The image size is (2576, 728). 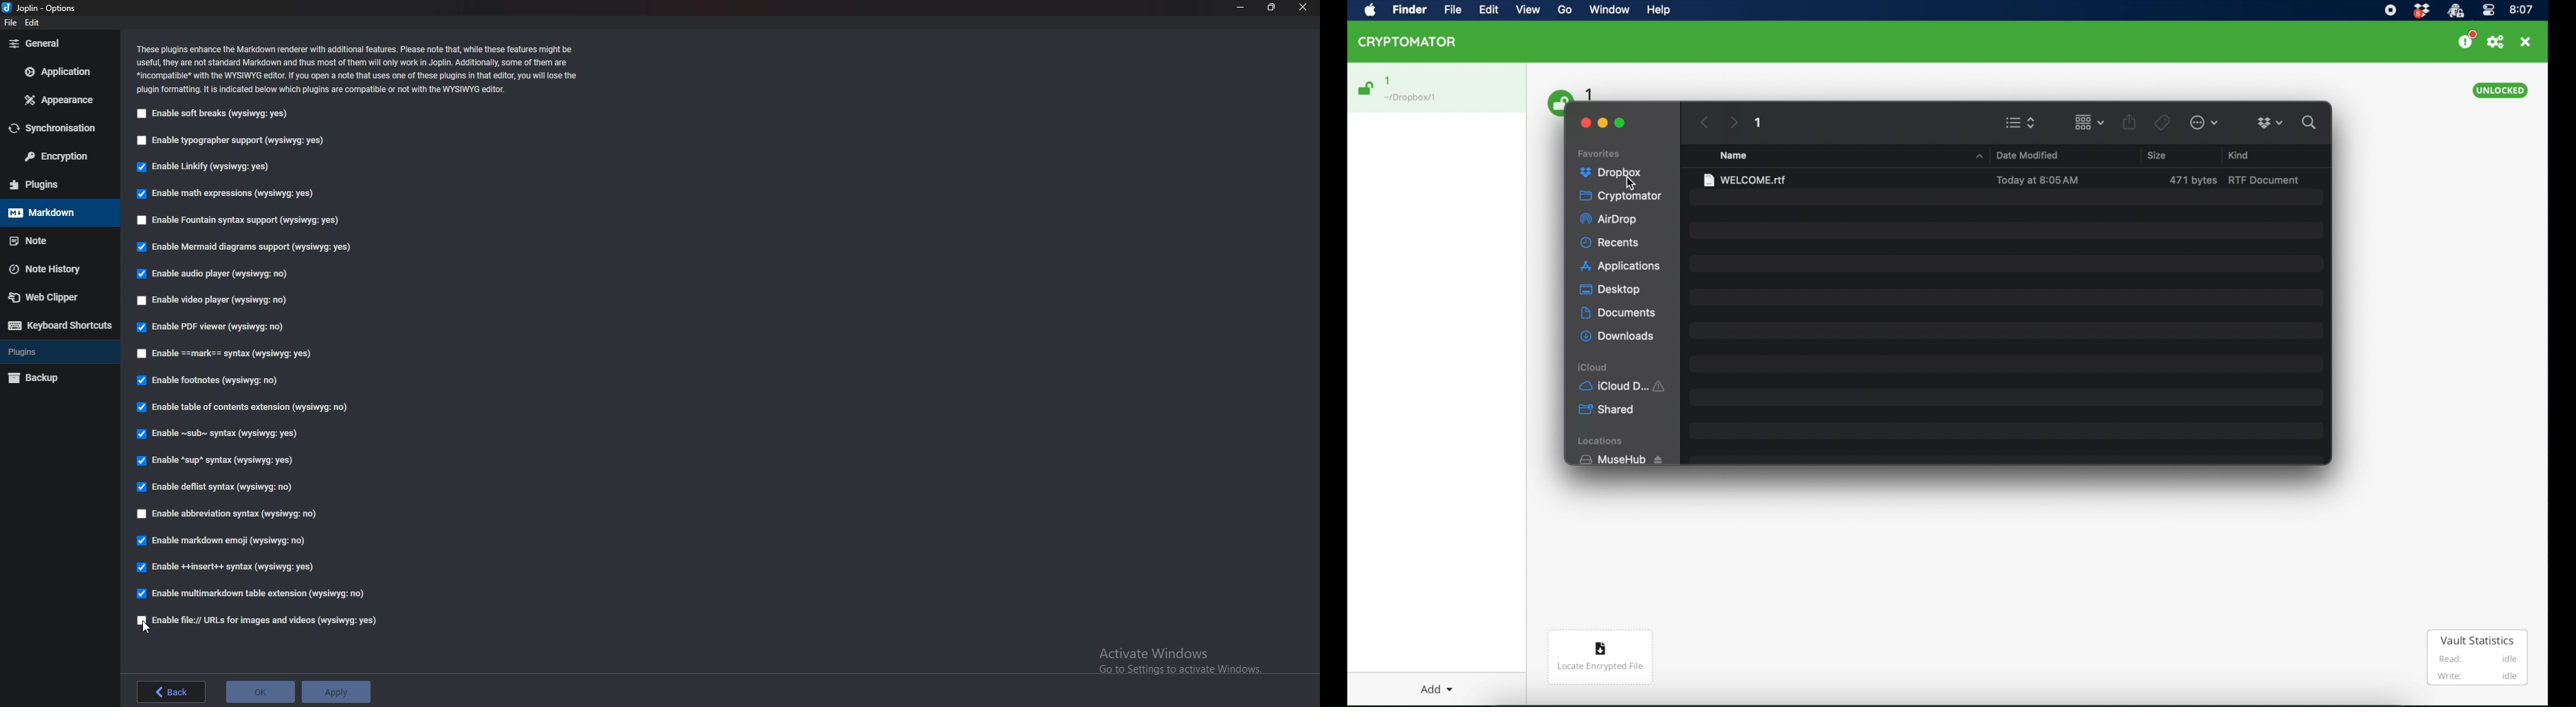 I want to click on enable deflist syntax, so click(x=217, y=488).